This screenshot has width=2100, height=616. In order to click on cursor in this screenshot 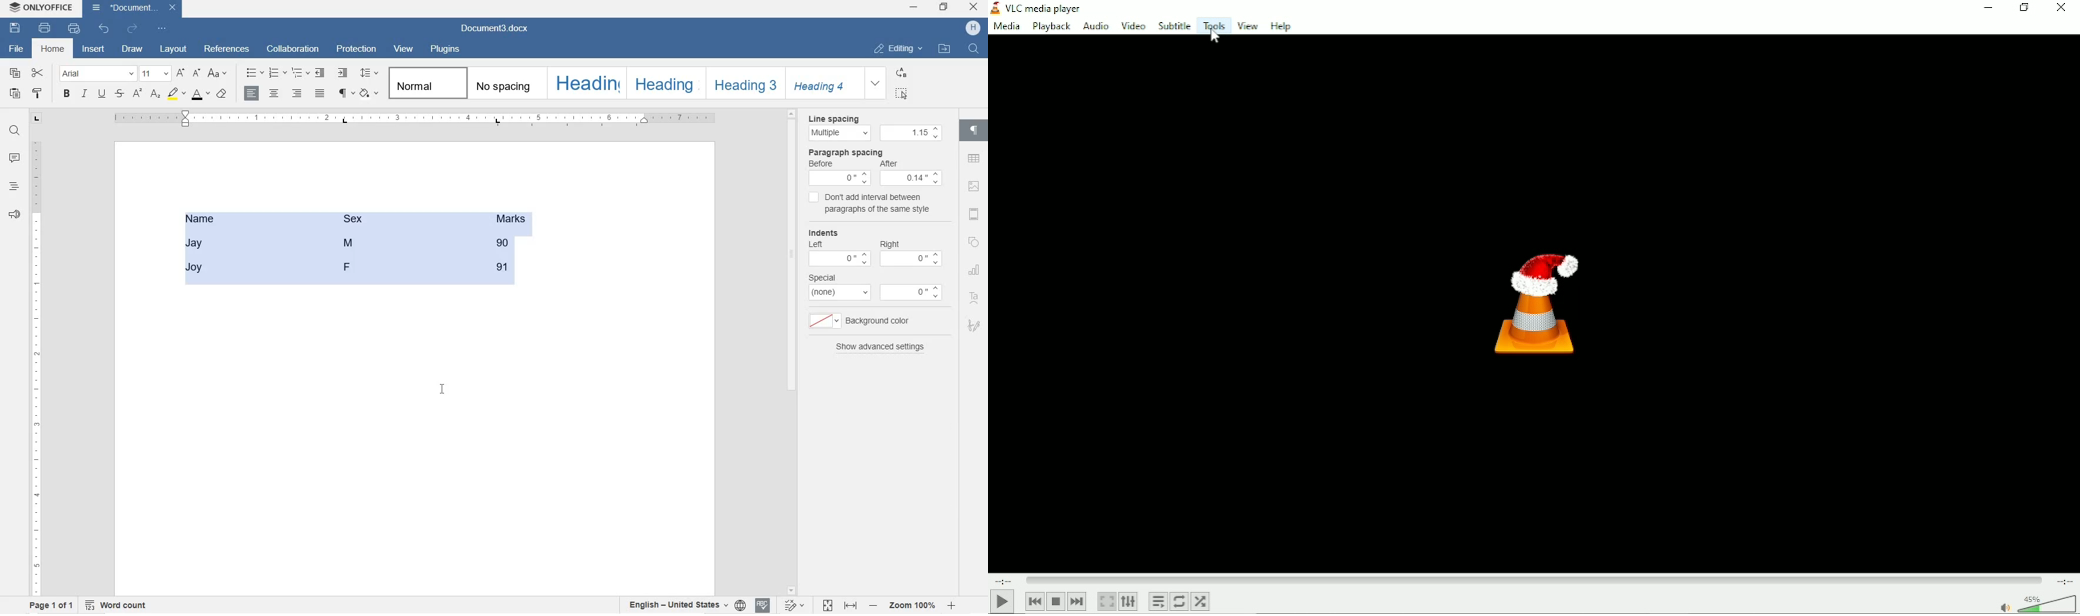, I will do `click(444, 393)`.